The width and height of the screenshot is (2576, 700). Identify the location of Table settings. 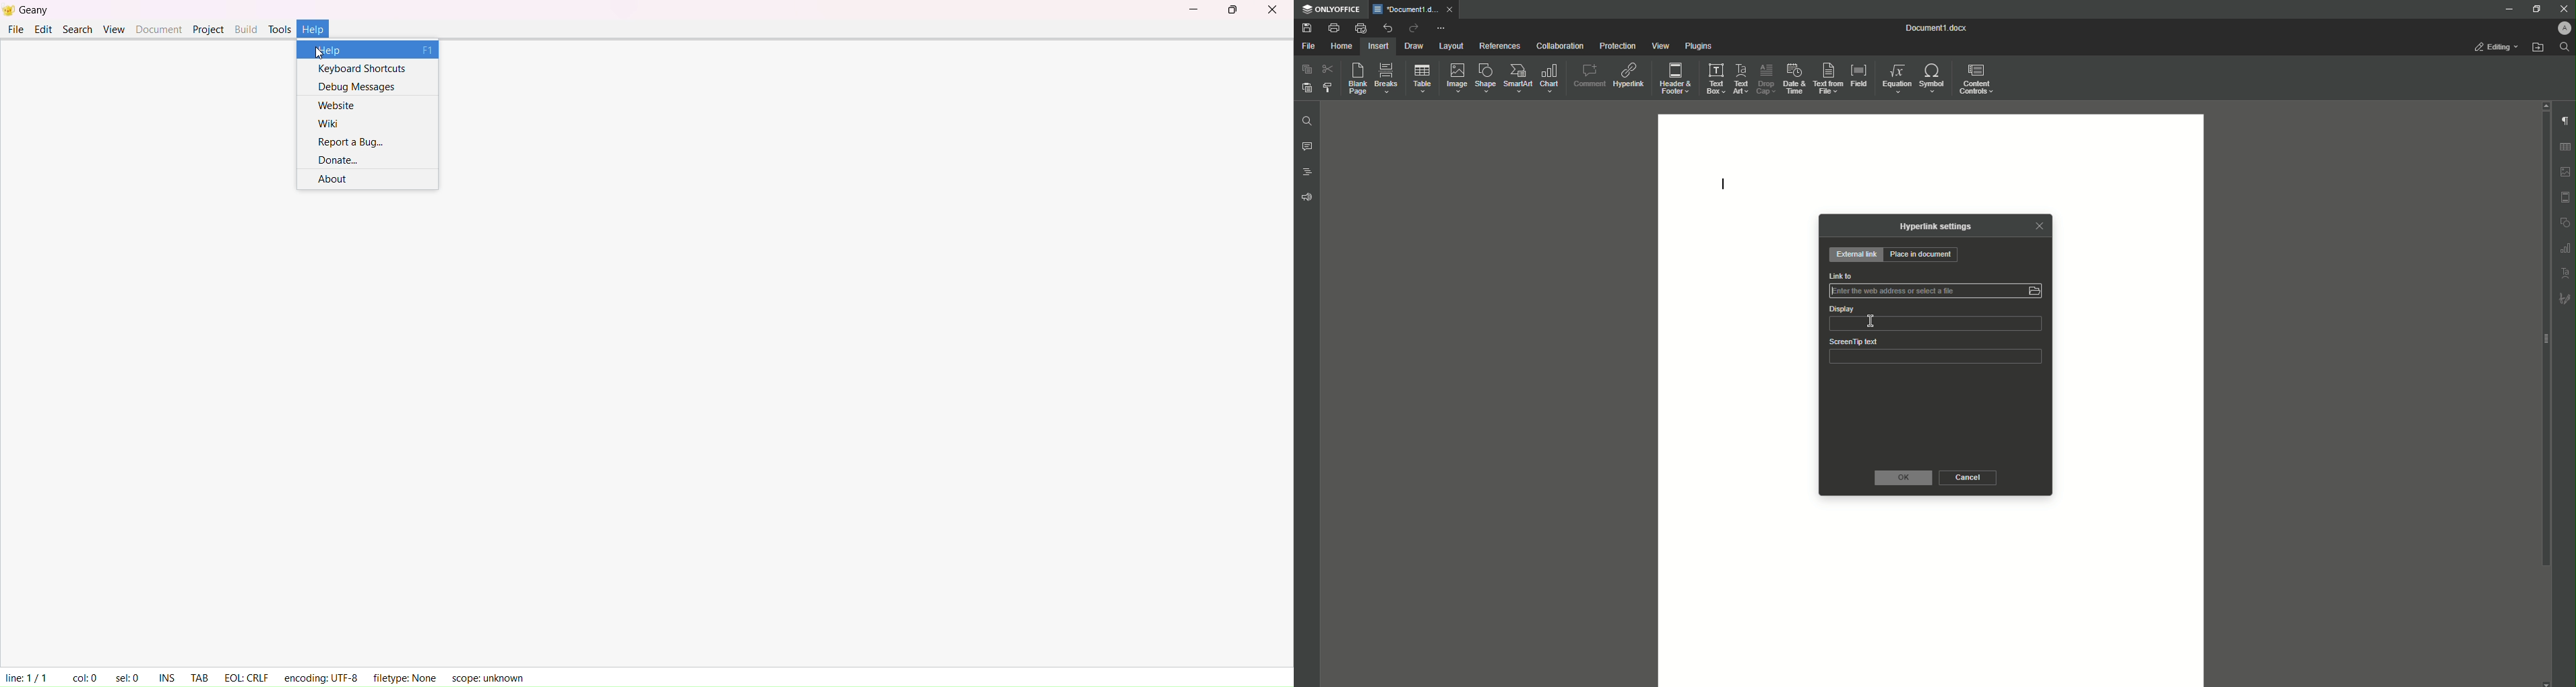
(2565, 147).